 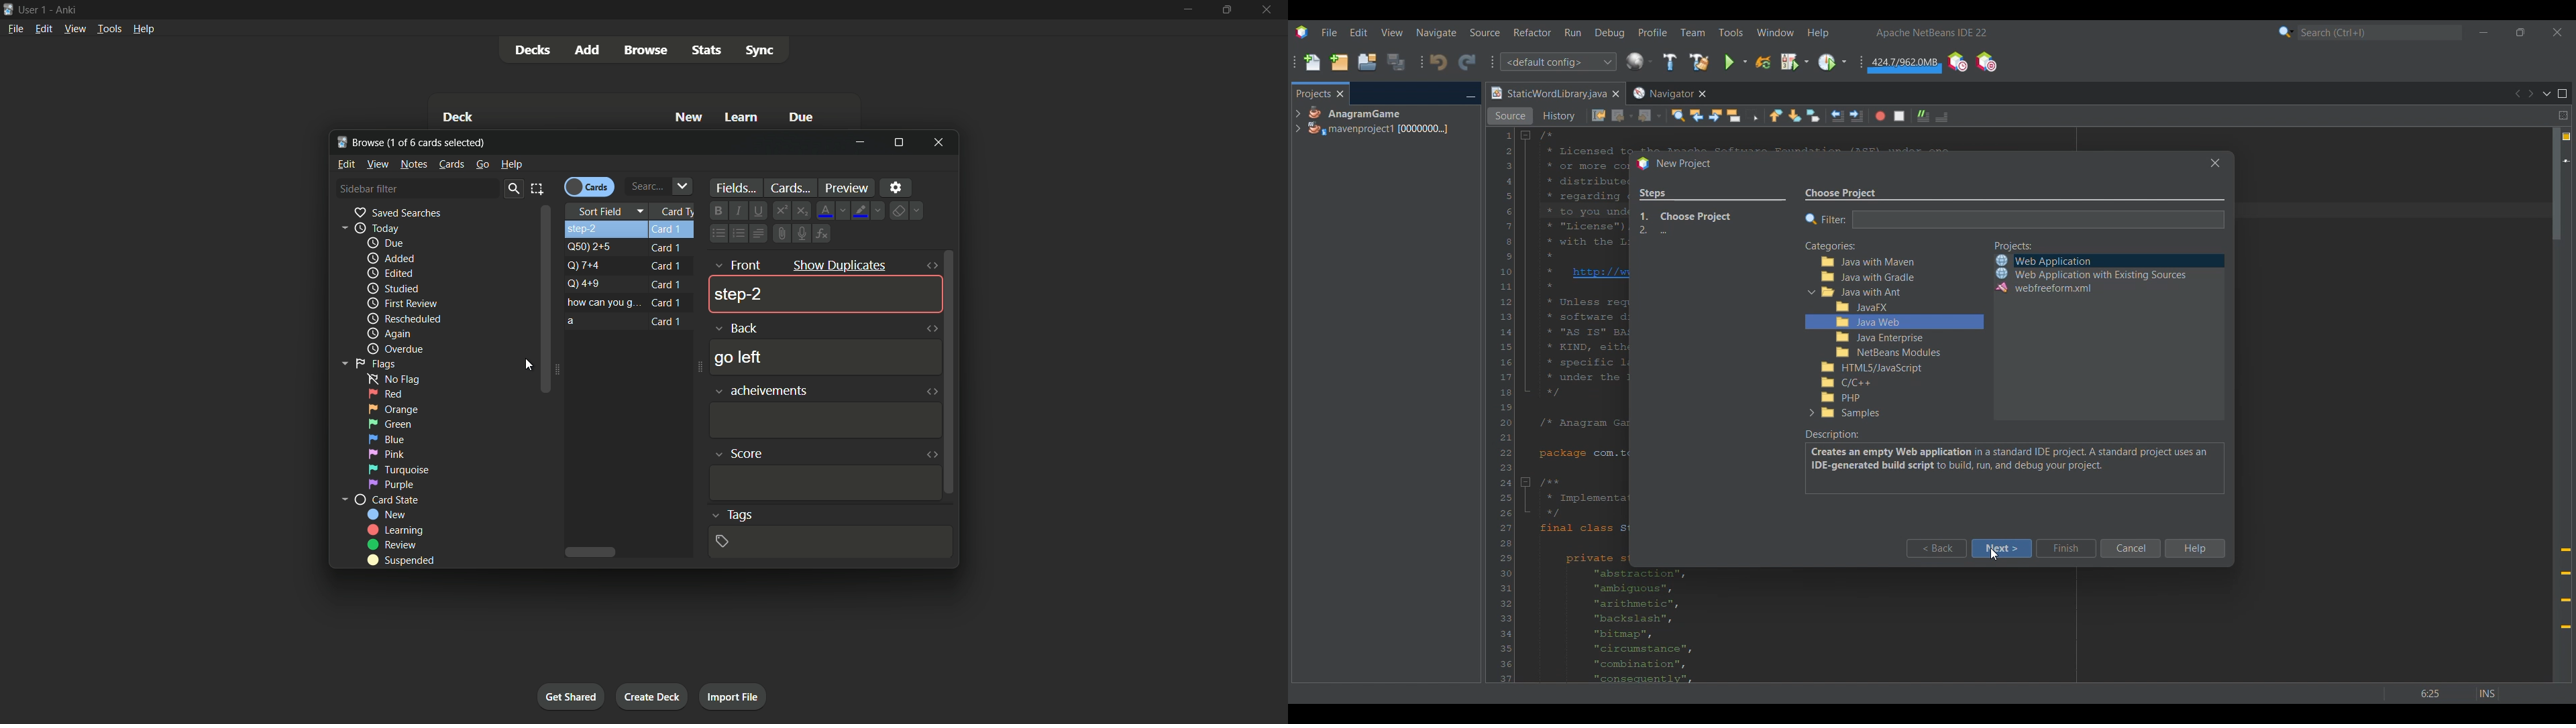 I want to click on Ordered List, so click(x=737, y=234).